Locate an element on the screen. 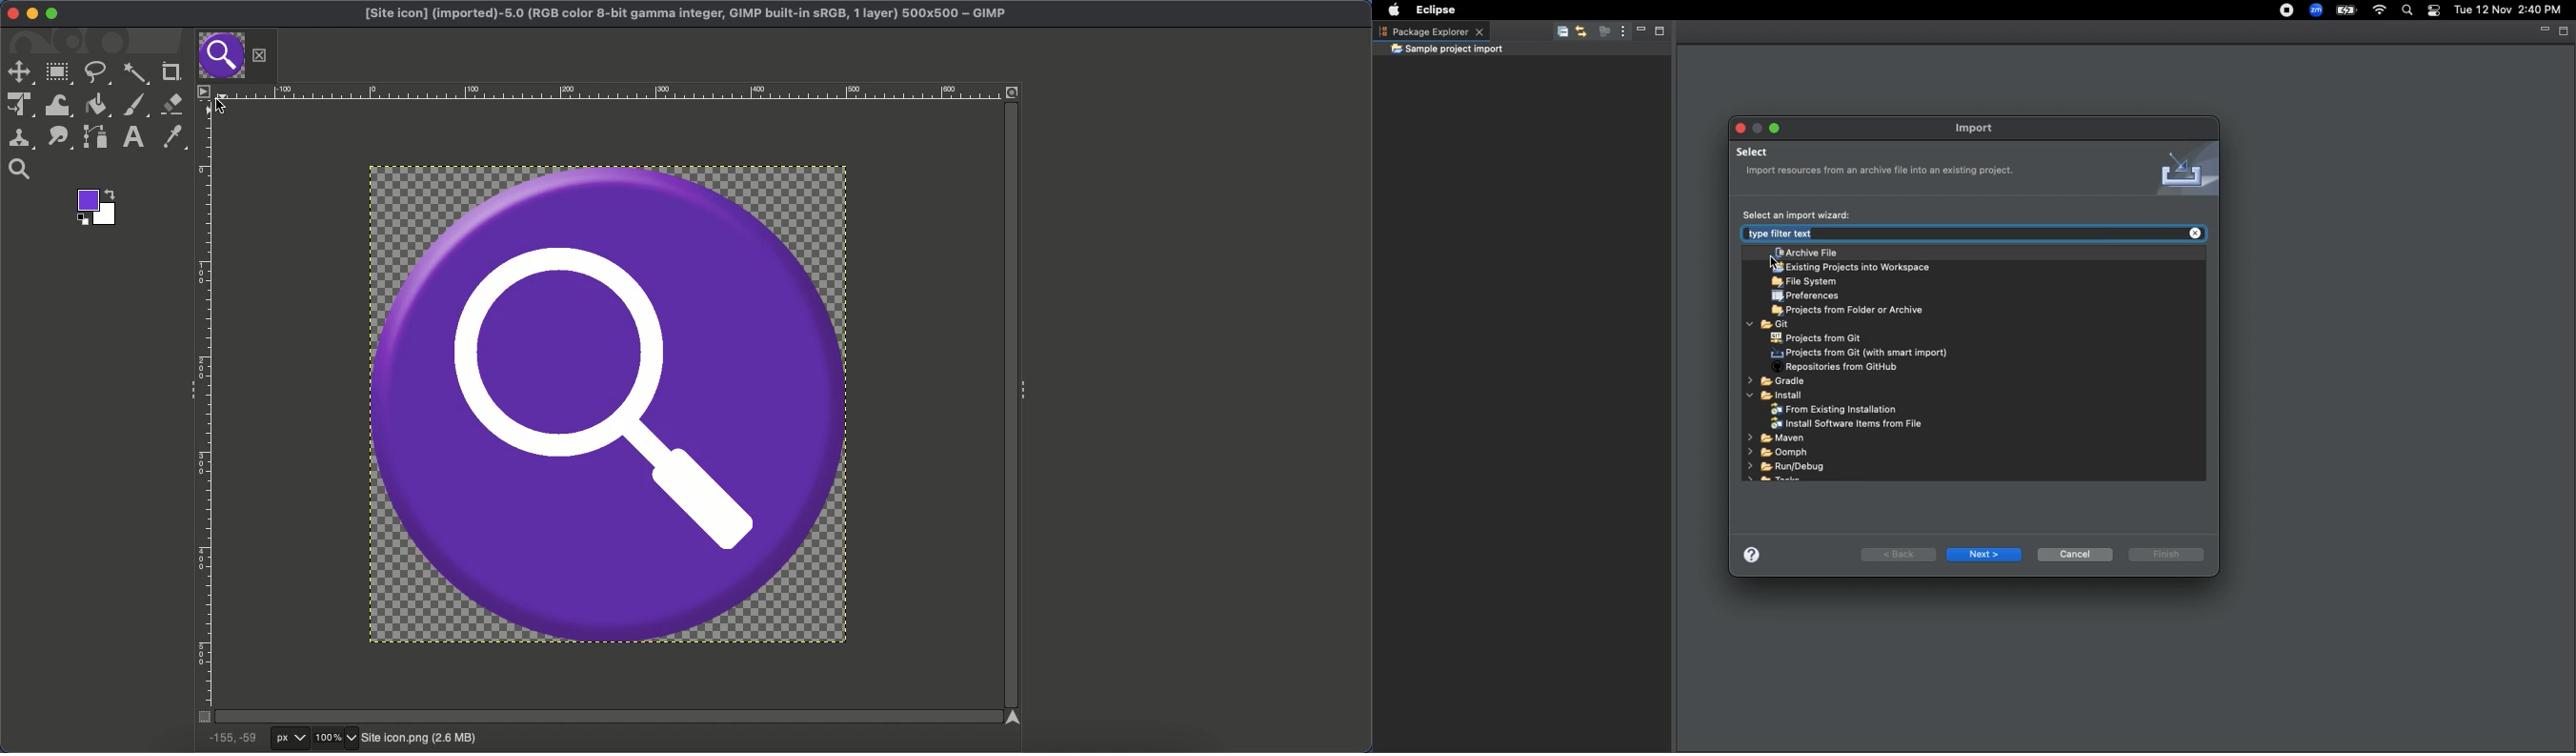 The height and width of the screenshot is (756, 2576). Projects from Git is located at coordinates (1816, 338).